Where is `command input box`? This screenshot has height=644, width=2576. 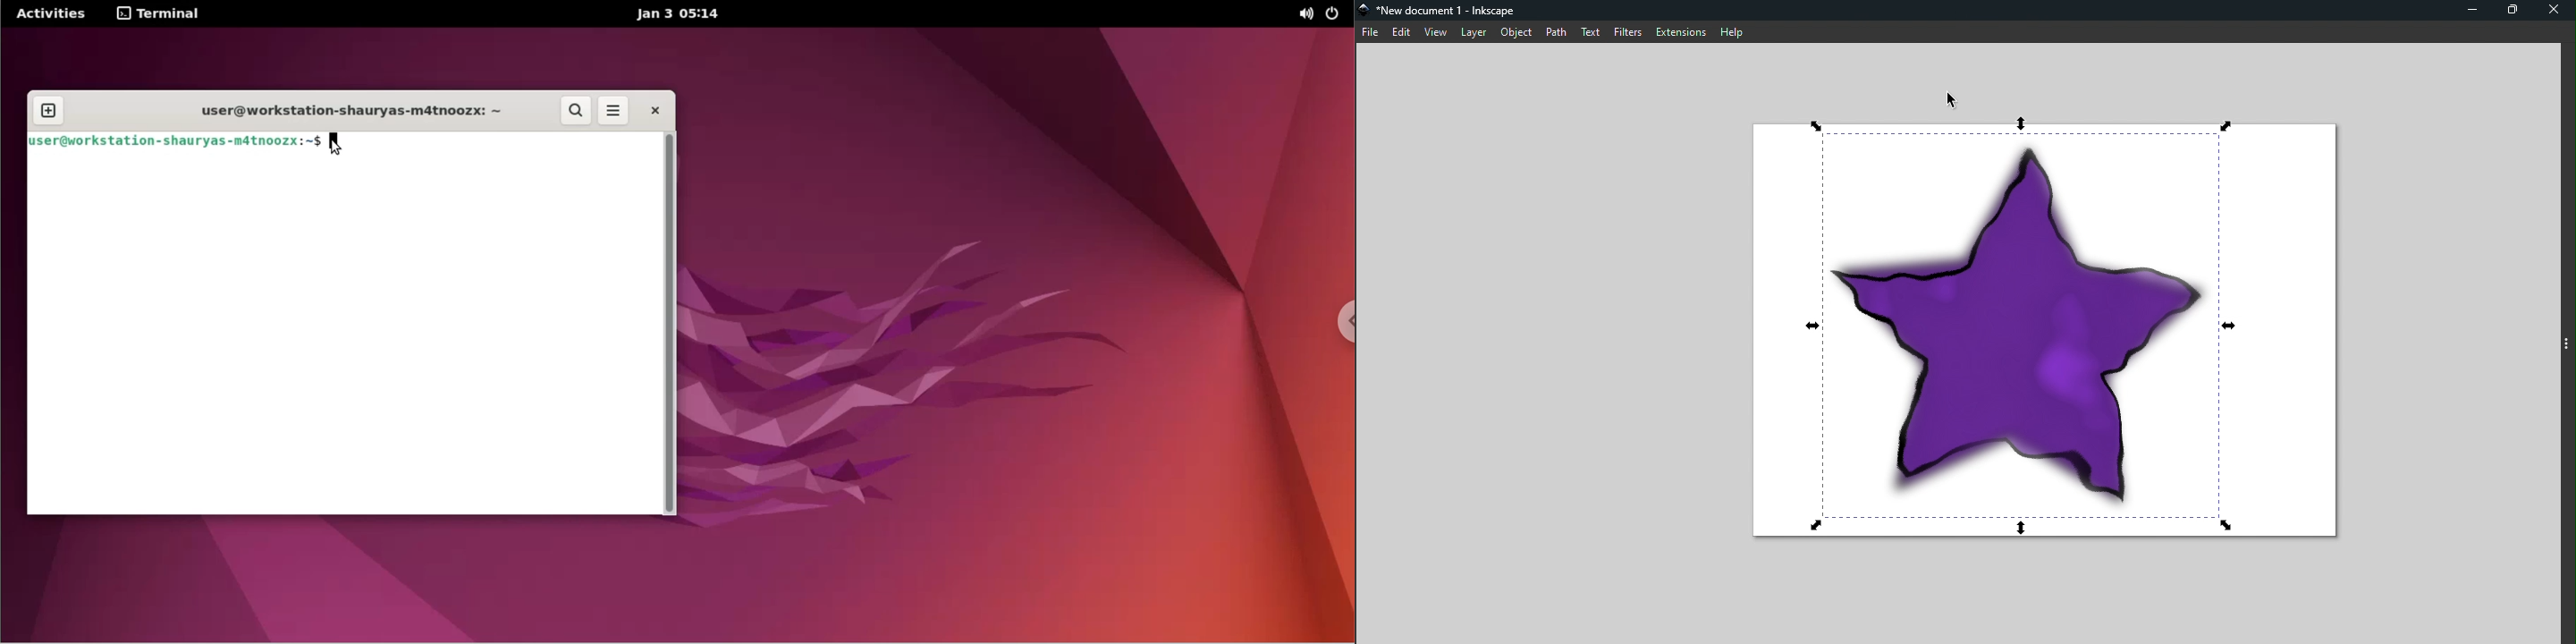
command input box is located at coordinates (510, 145).